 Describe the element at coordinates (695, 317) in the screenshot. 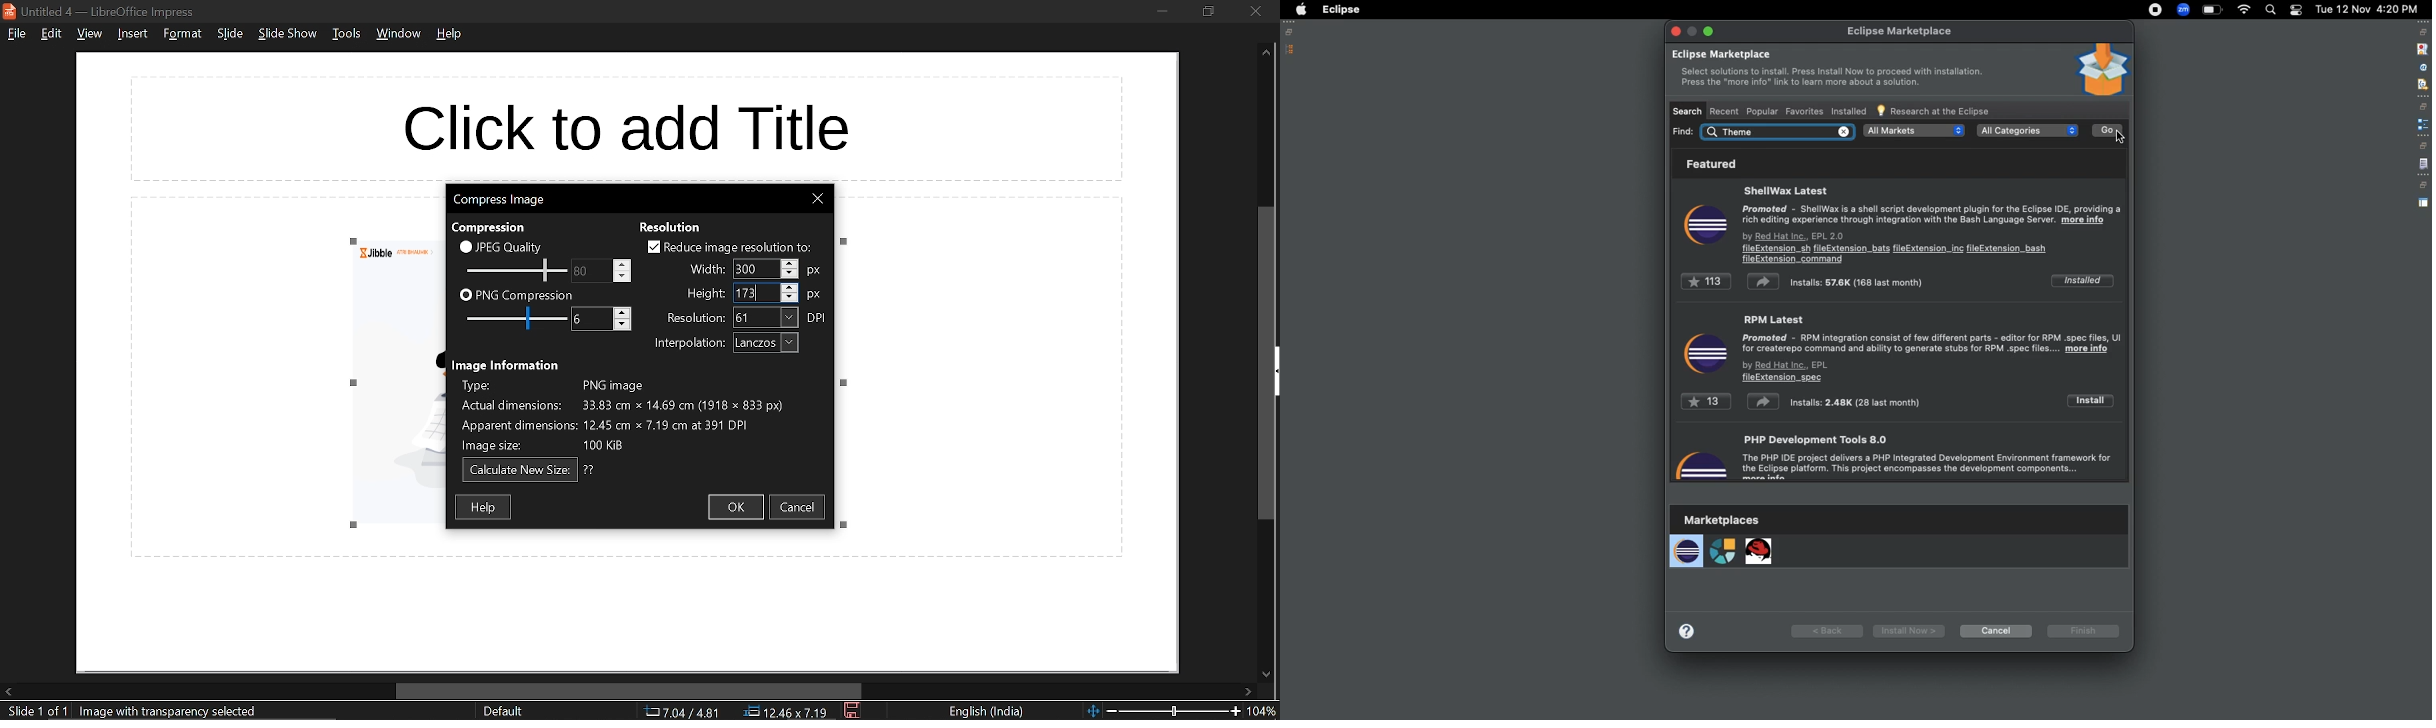

I see `text` at that location.